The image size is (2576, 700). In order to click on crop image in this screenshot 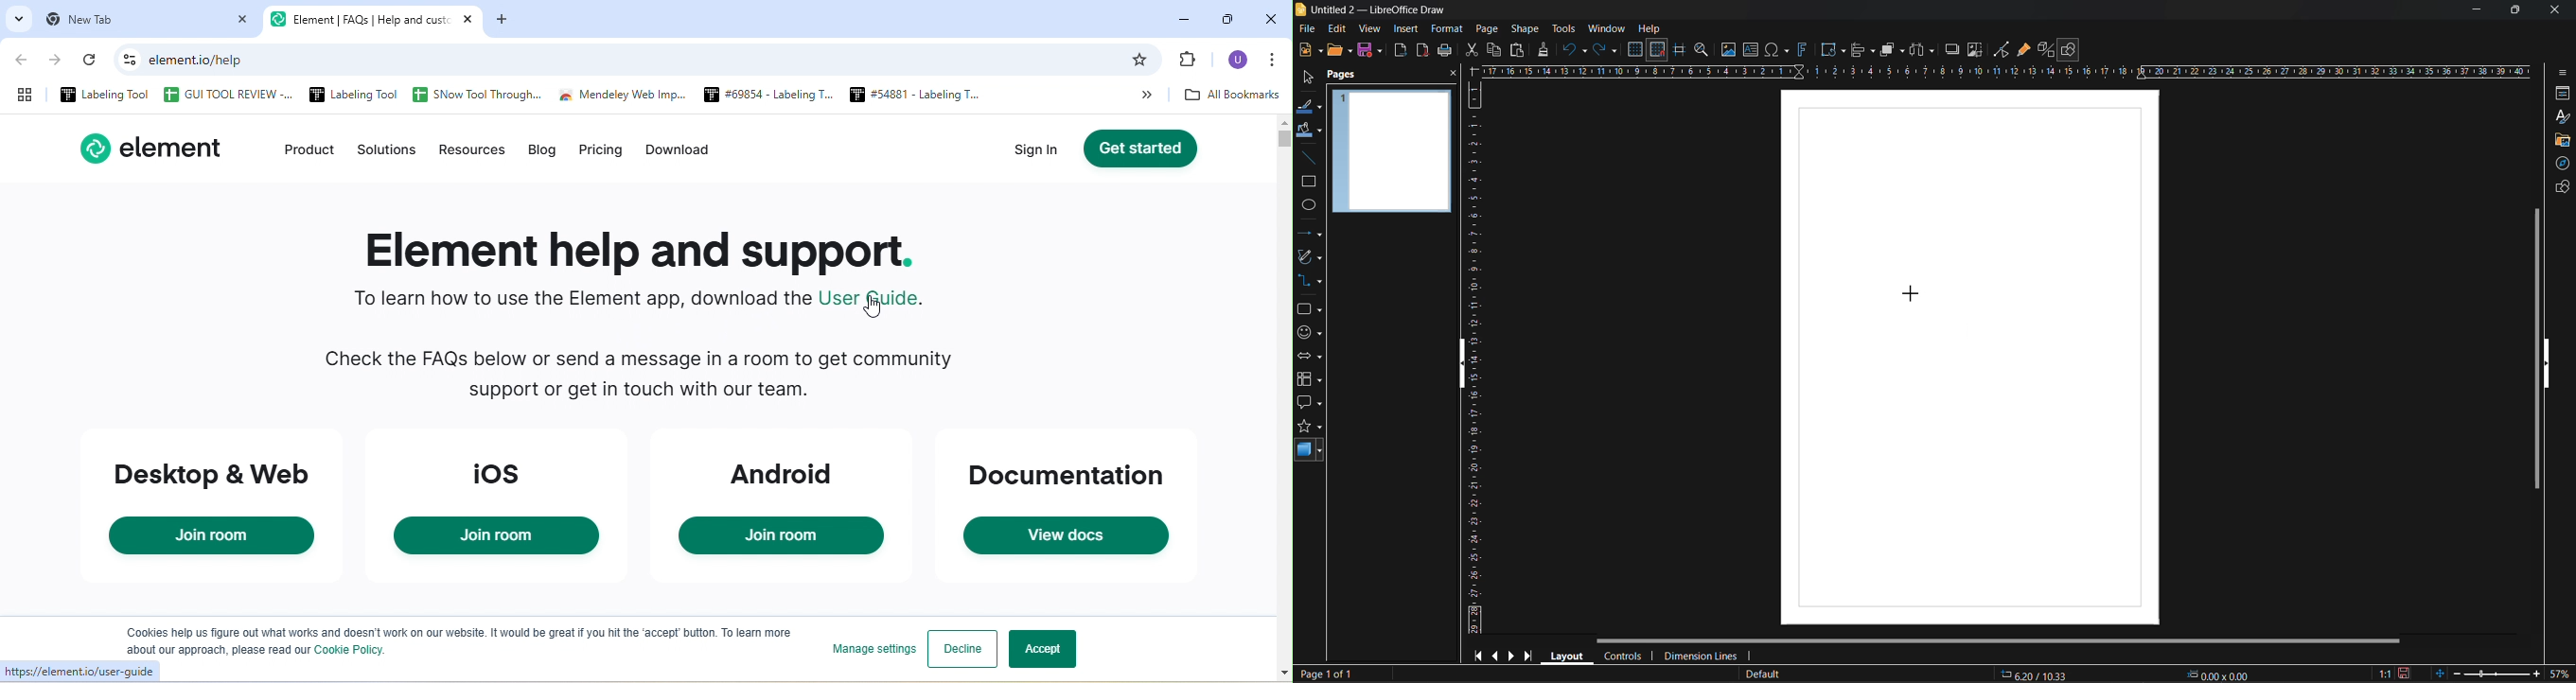, I will do `click(1975, 51)`.